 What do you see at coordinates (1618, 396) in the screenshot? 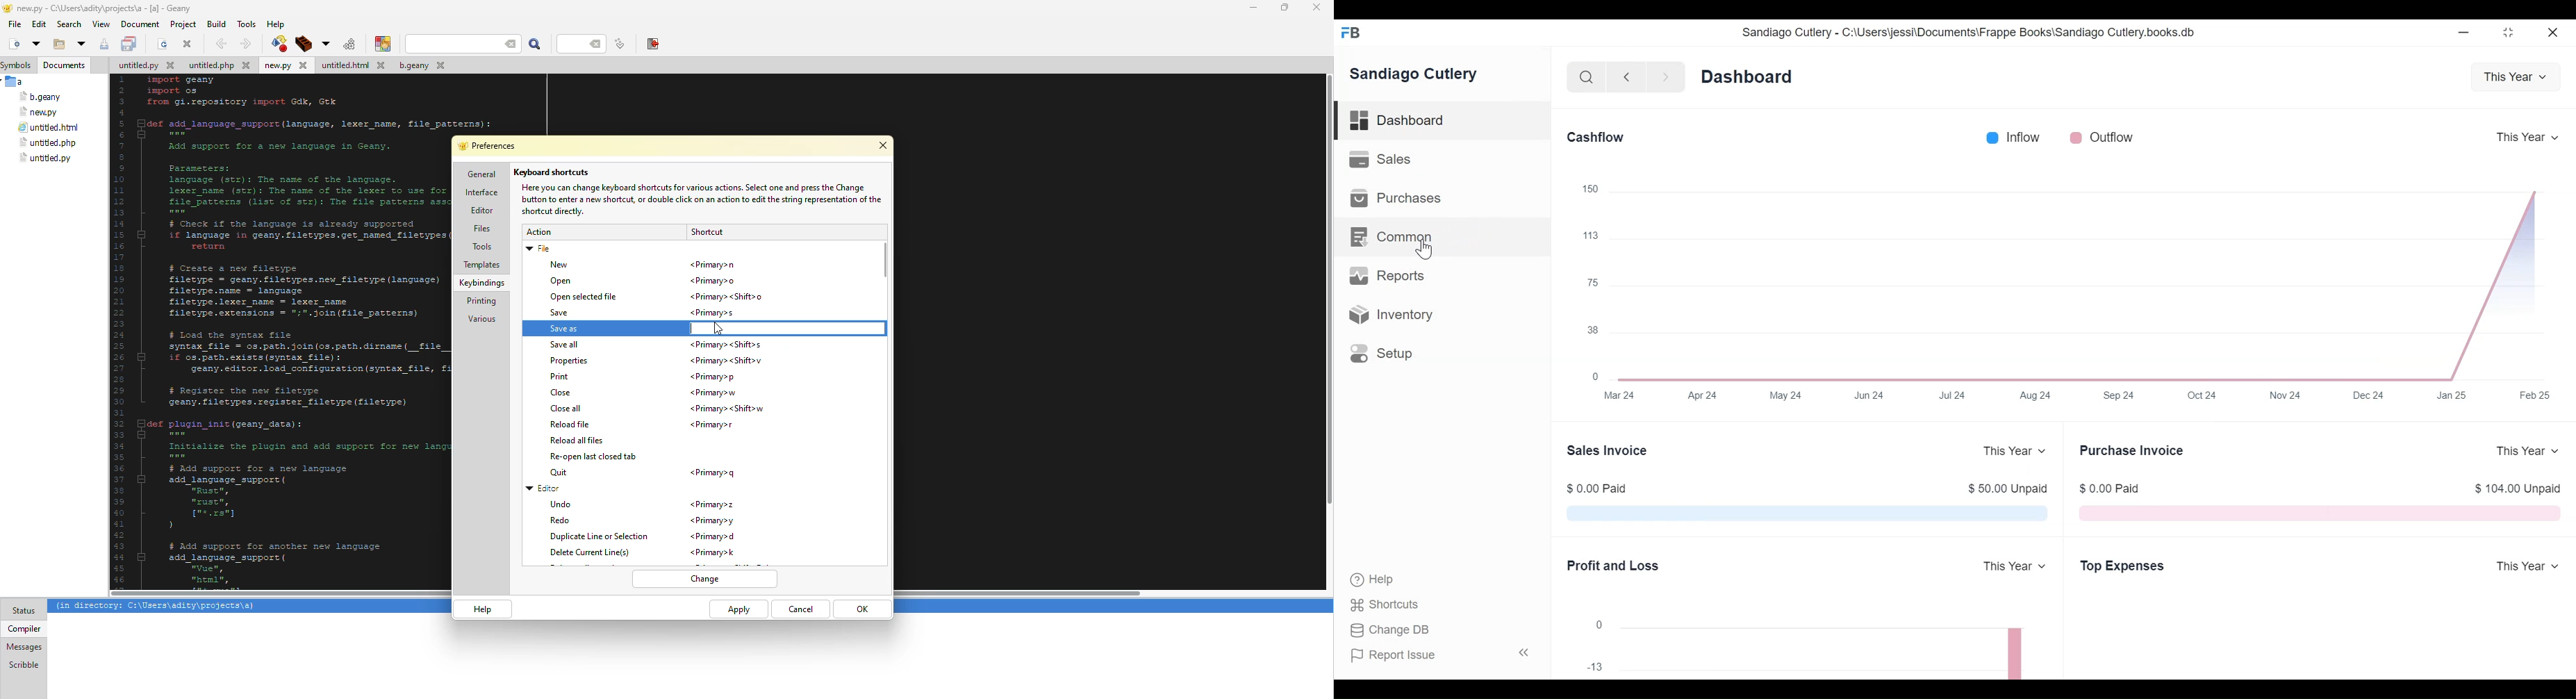
I see `Mar 24` at bounding box center [1618, 396].